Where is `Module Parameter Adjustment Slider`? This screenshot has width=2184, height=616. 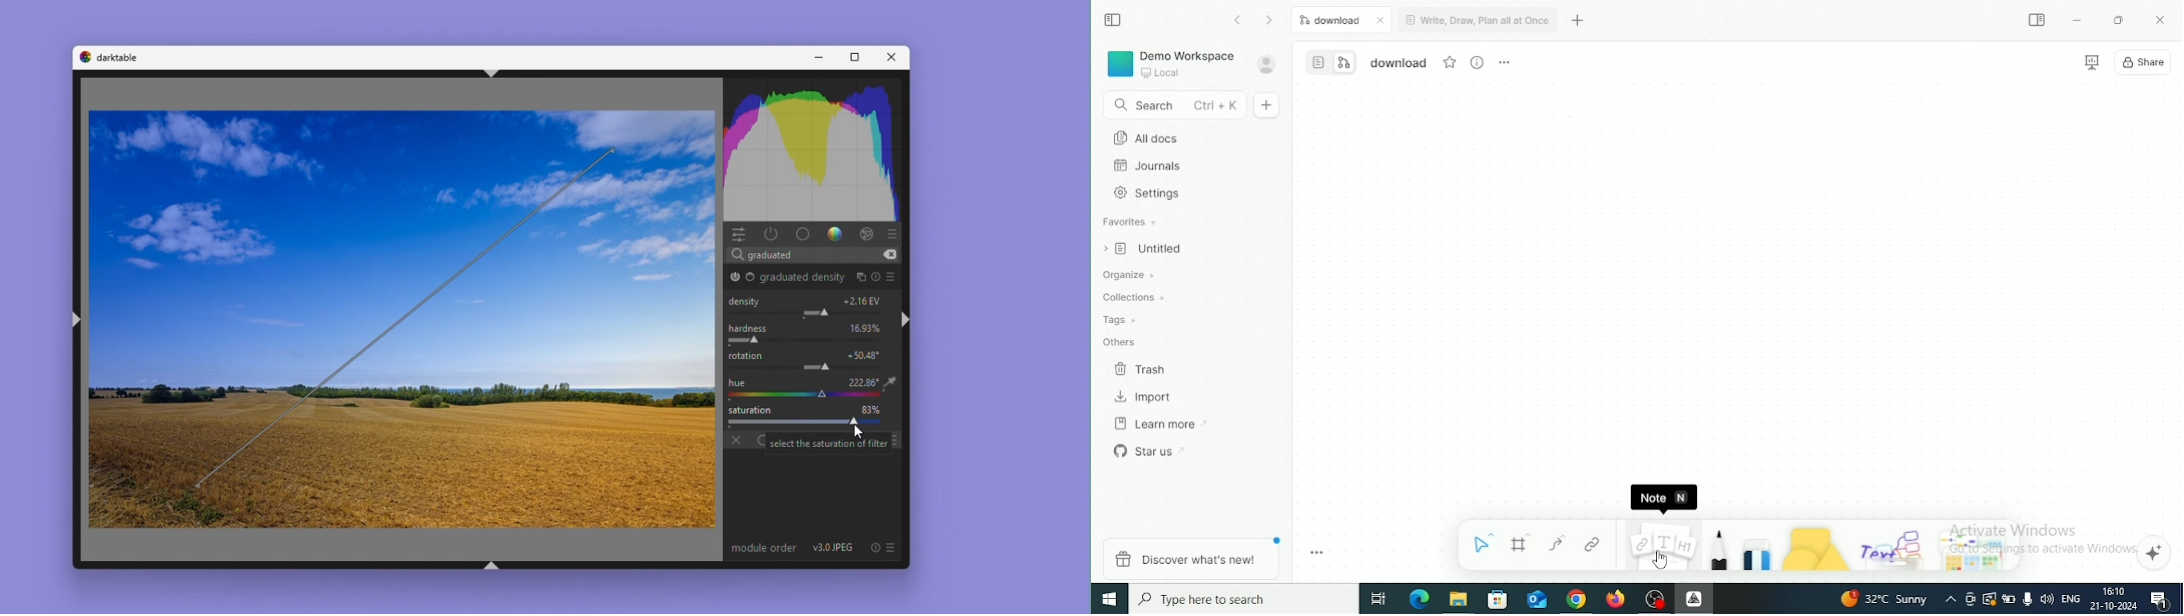
Module Parameter Adjustment Slider is located at coordinates (809, 313).